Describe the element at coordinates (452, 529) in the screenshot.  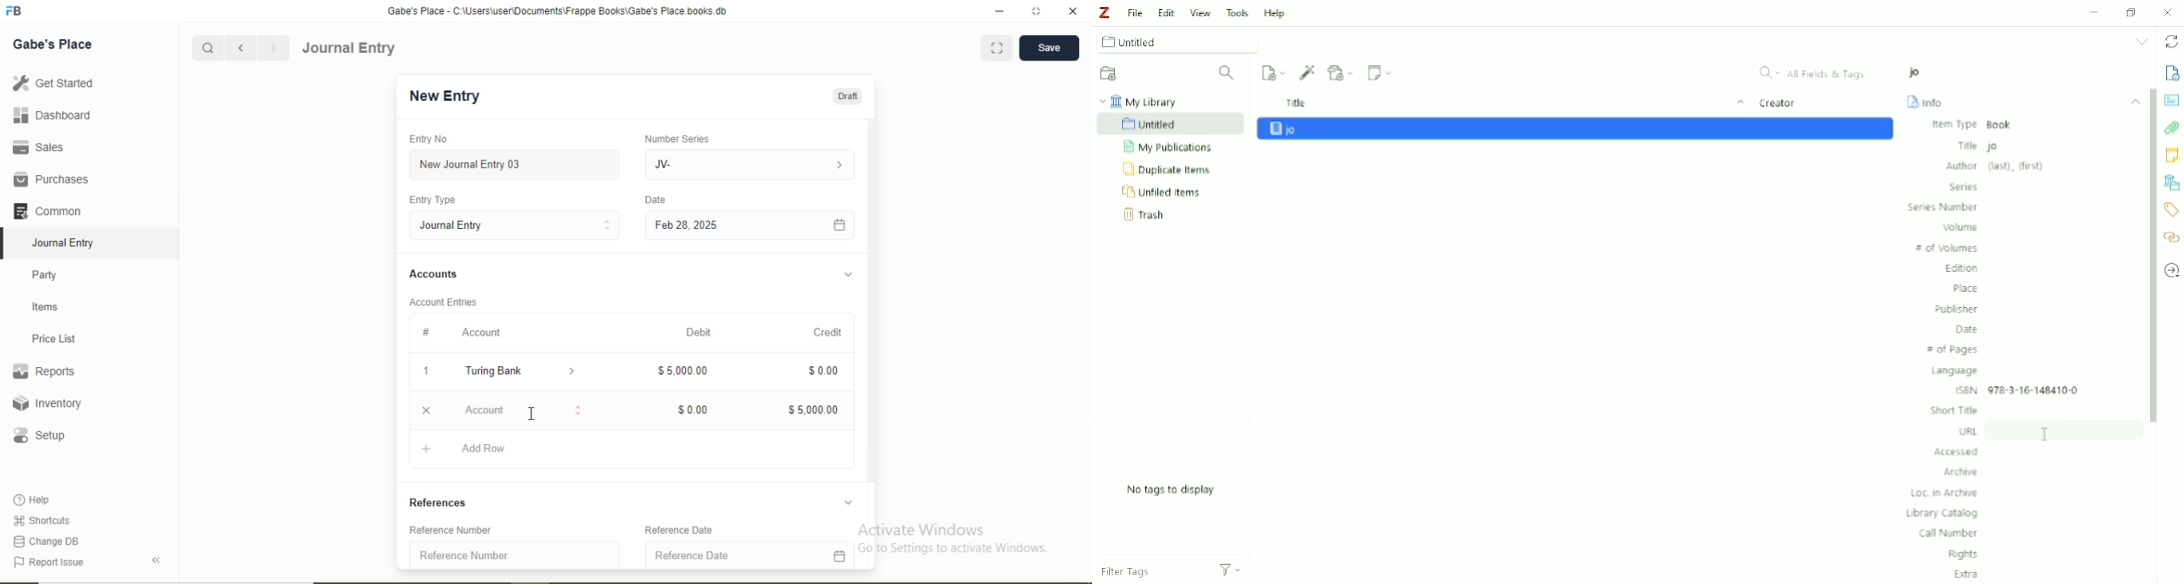
I see `Reference Number` at that location.